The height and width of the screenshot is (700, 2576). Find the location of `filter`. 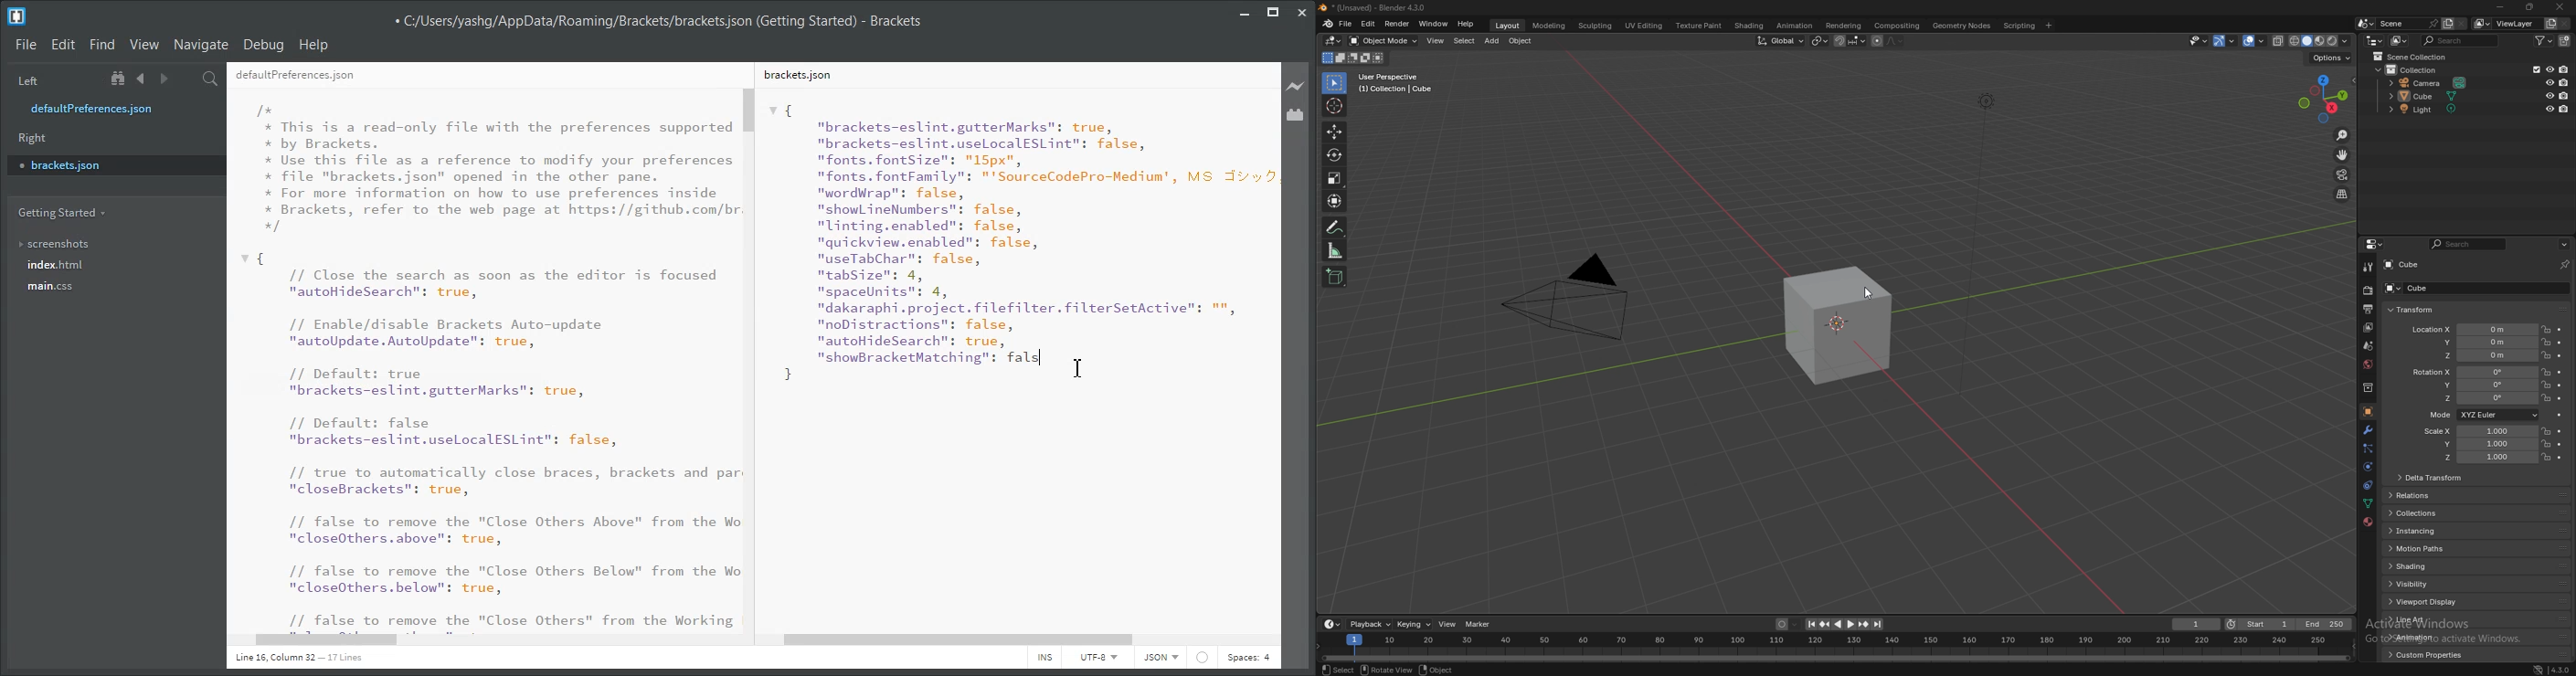

filter is located at coordinates (2546, 40).